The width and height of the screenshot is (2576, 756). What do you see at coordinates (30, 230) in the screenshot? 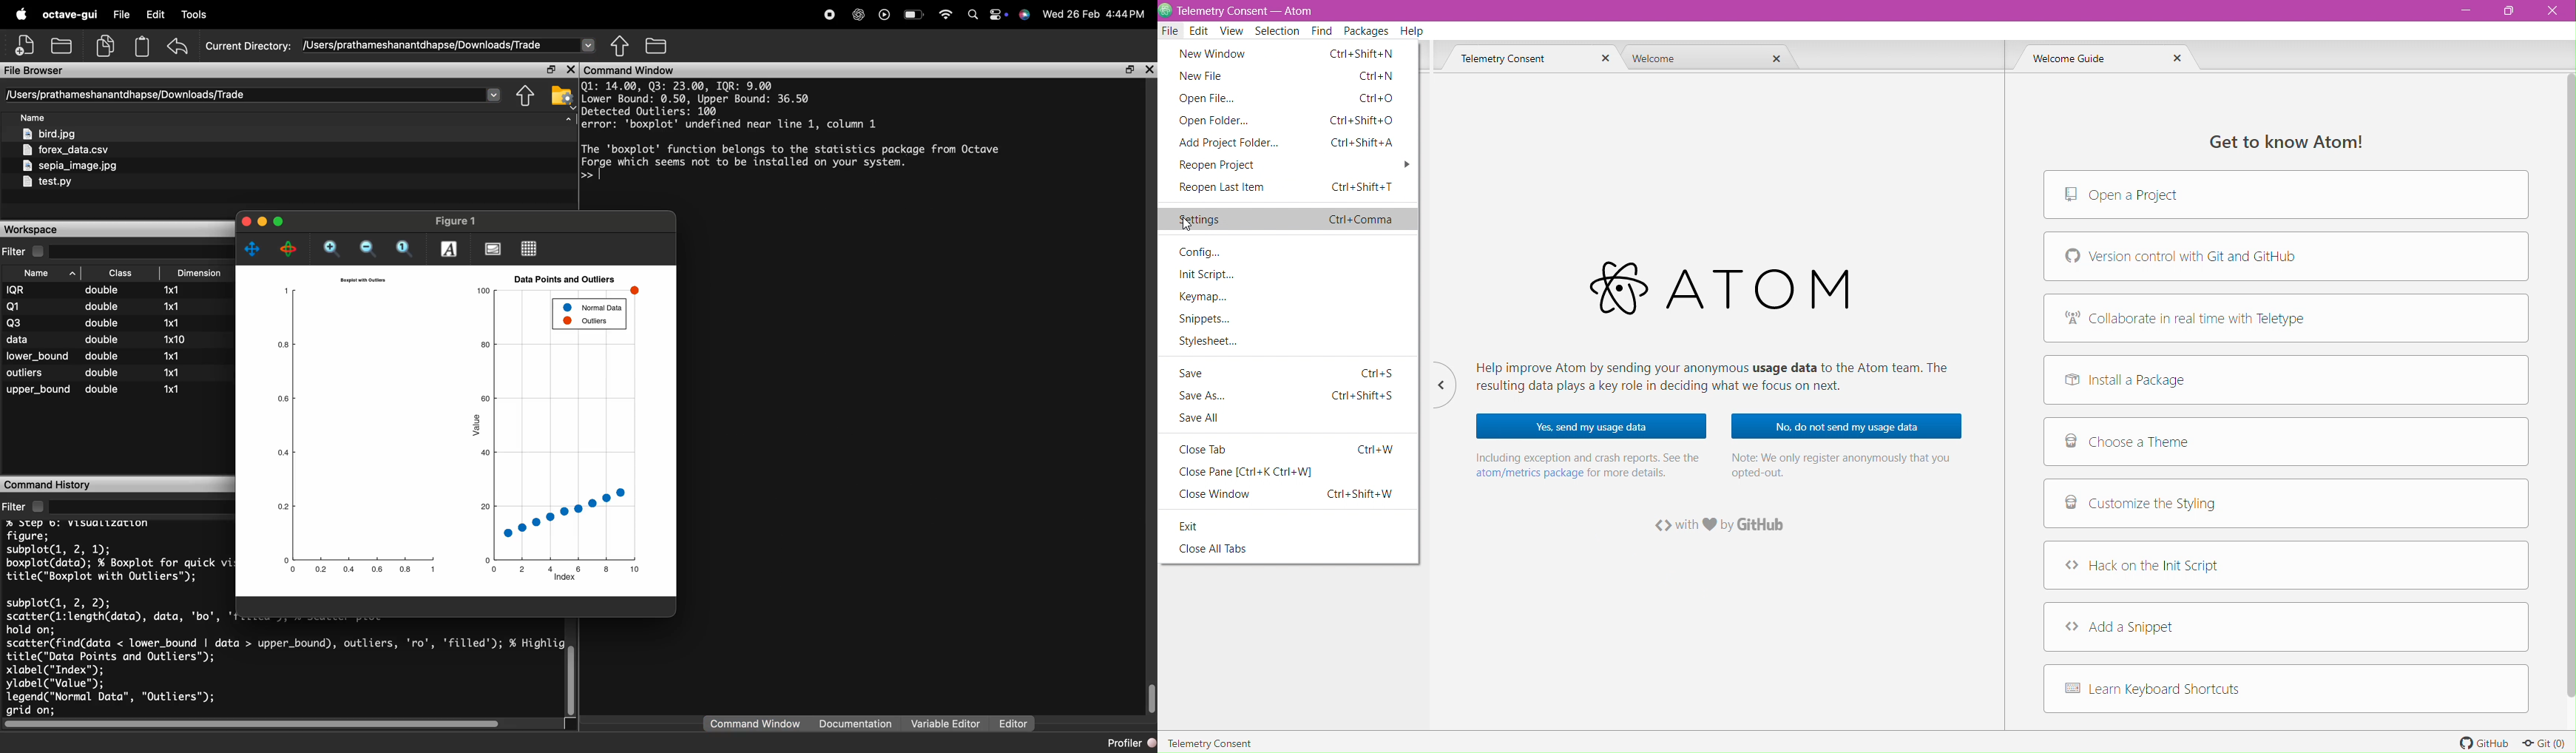
I see `Workspace` at bounding box center [30, 230].